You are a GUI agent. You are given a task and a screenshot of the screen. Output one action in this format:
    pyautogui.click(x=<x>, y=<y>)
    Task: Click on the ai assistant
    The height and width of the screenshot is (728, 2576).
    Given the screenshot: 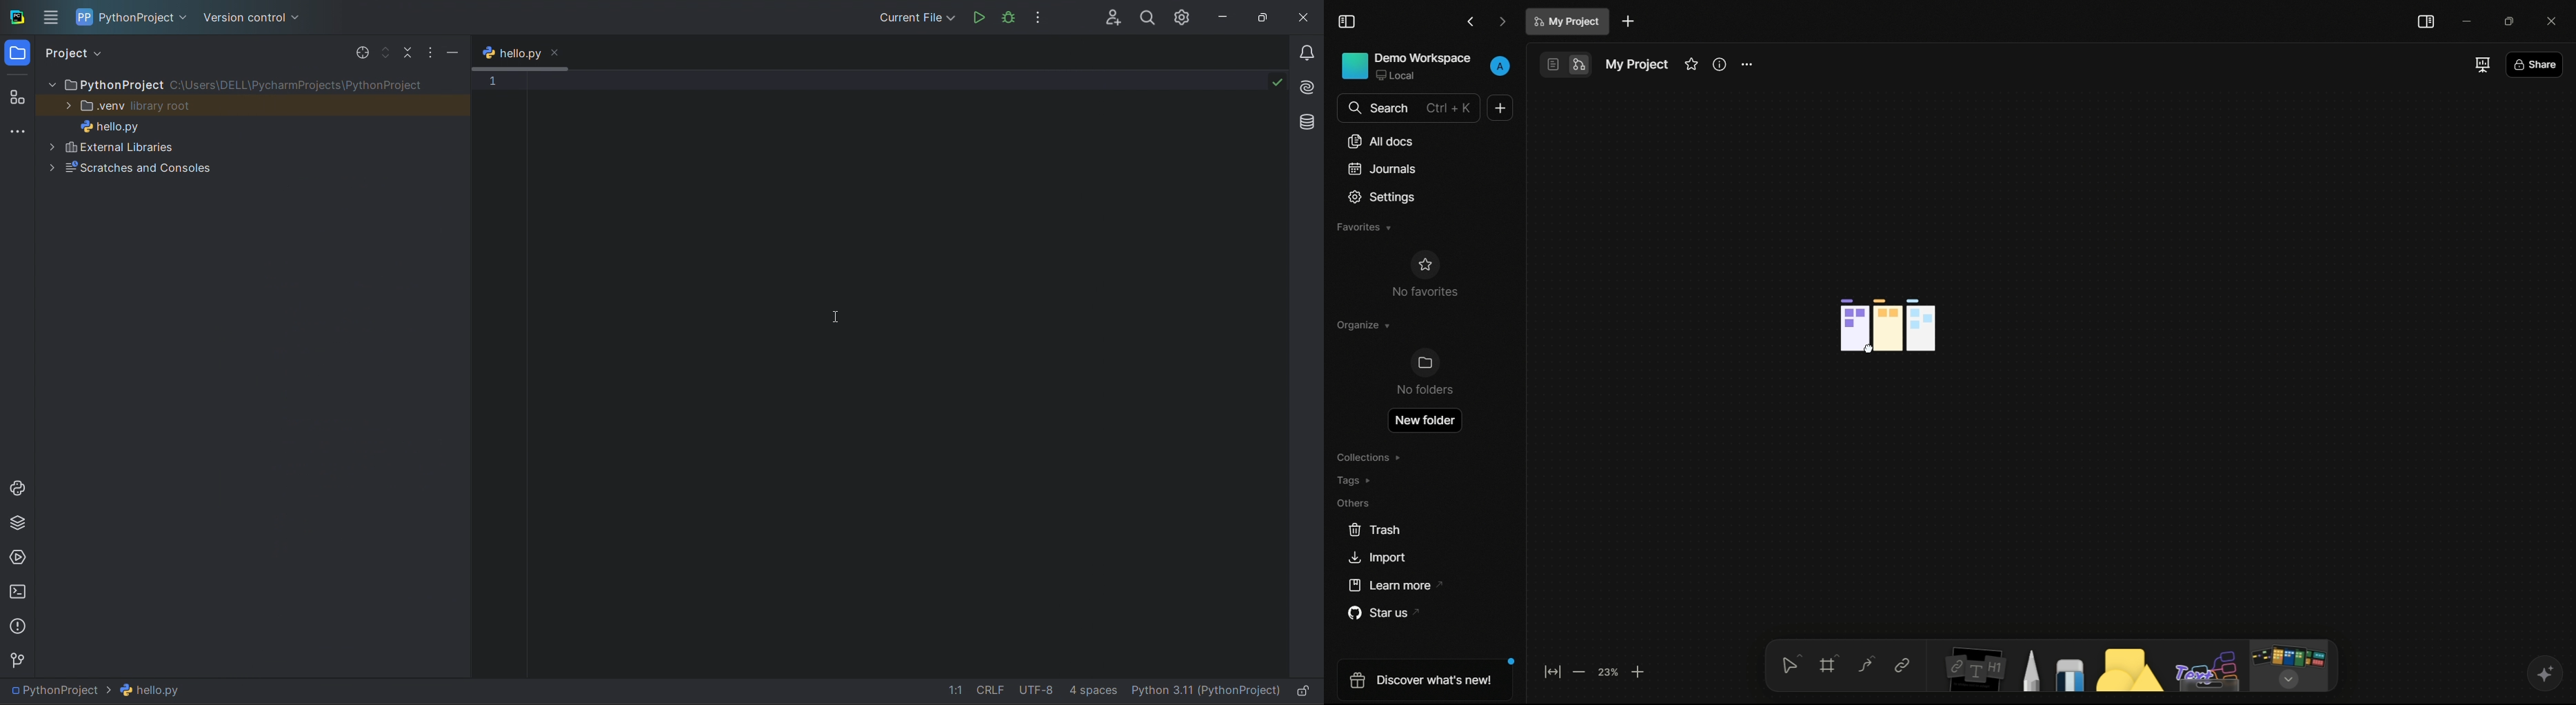 What is the action you would take?
    pyautogui.click(x=2545, y=674)
    